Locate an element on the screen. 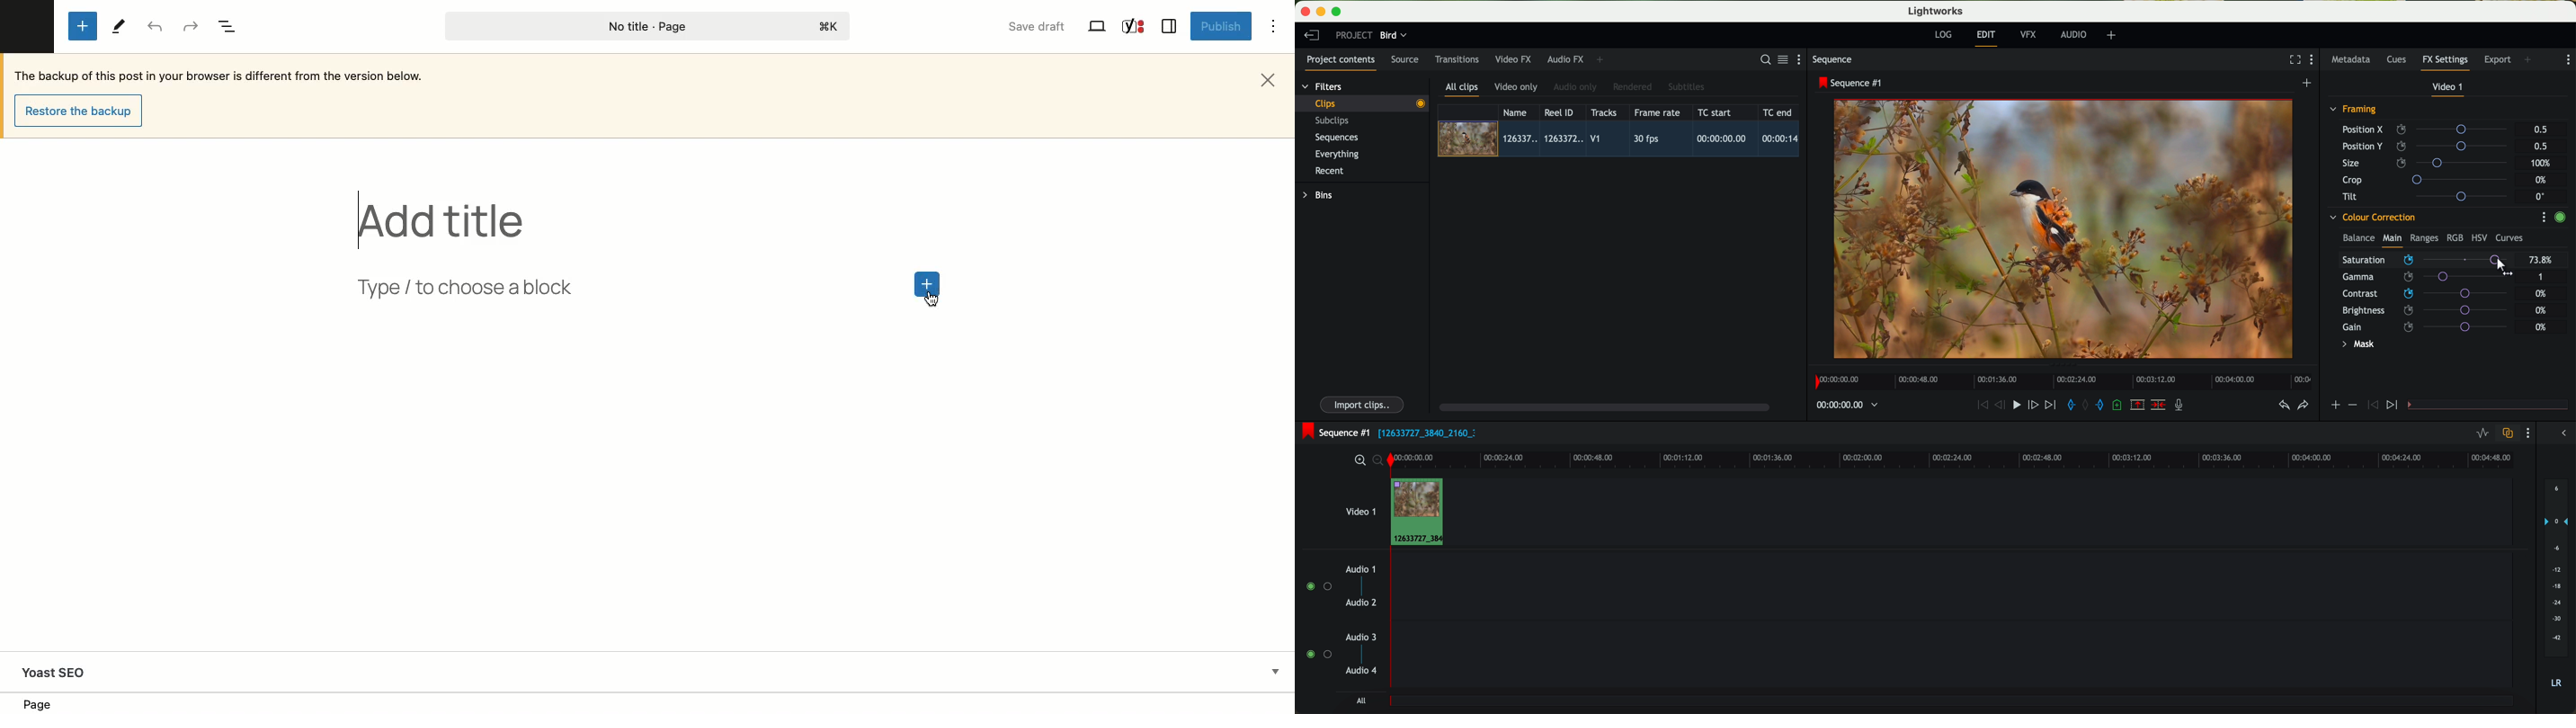  video only is located at coordinates (1516, 87).